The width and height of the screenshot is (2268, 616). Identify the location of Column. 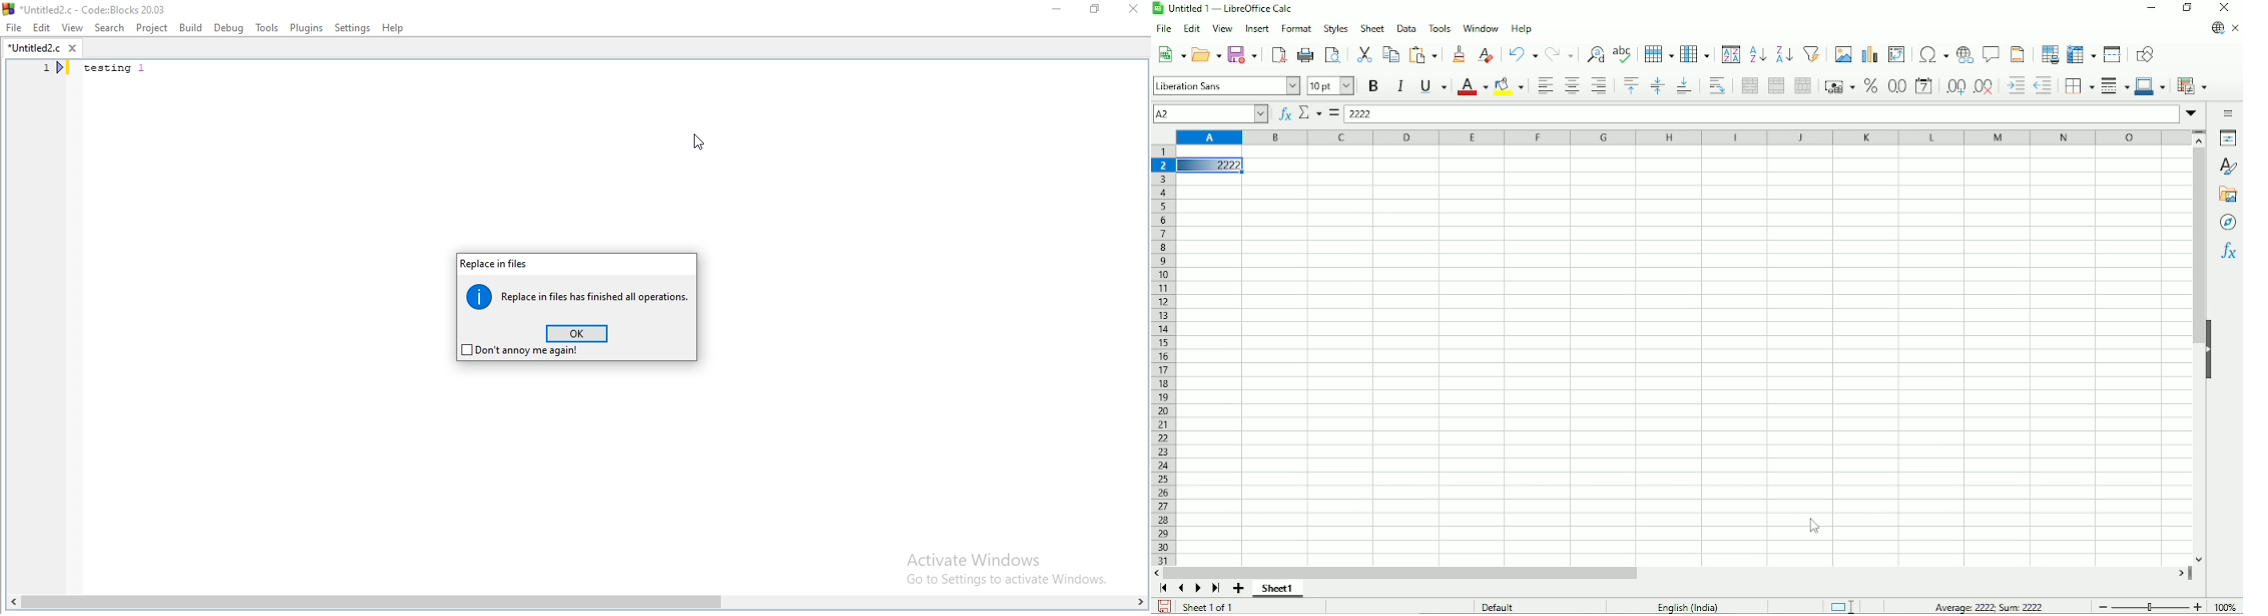
(1695, 53).